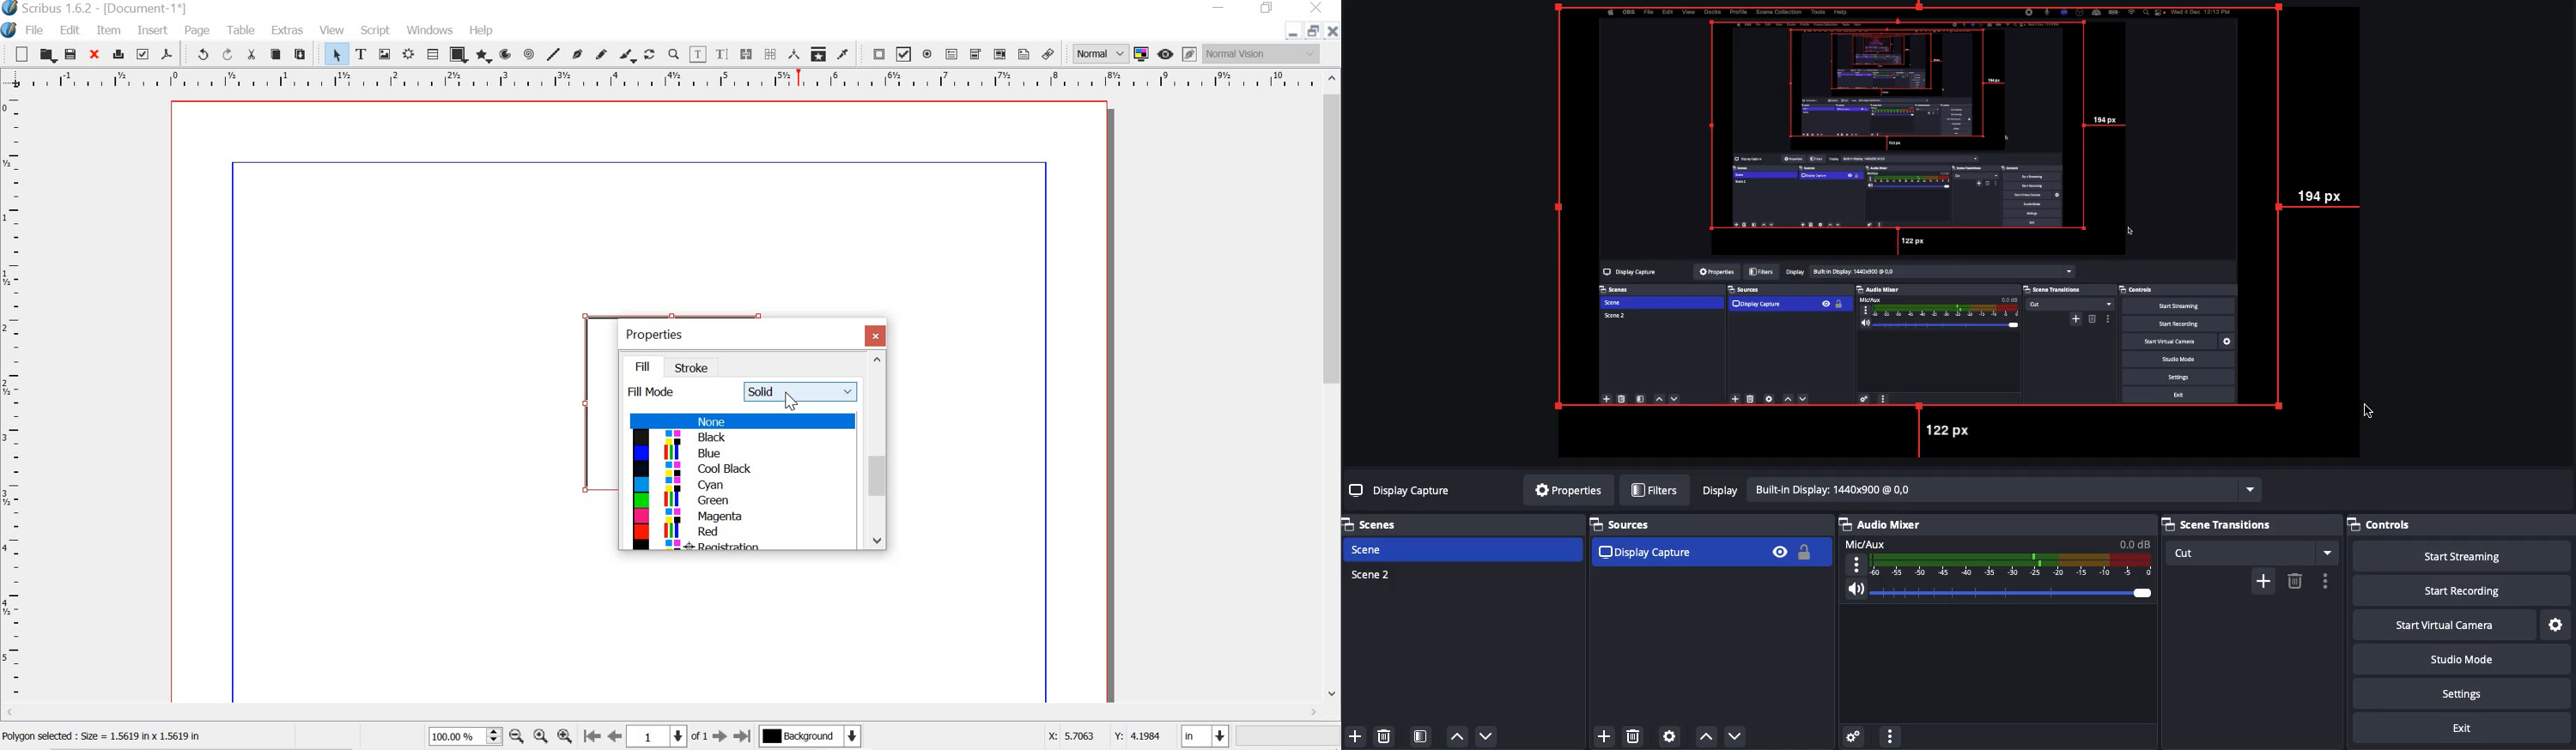 This screenshot has width=2576, height=756. What do you see at coordinates (578, 51) in the screenshot?
I see `bezier curve` at bounding box center [578, 51].